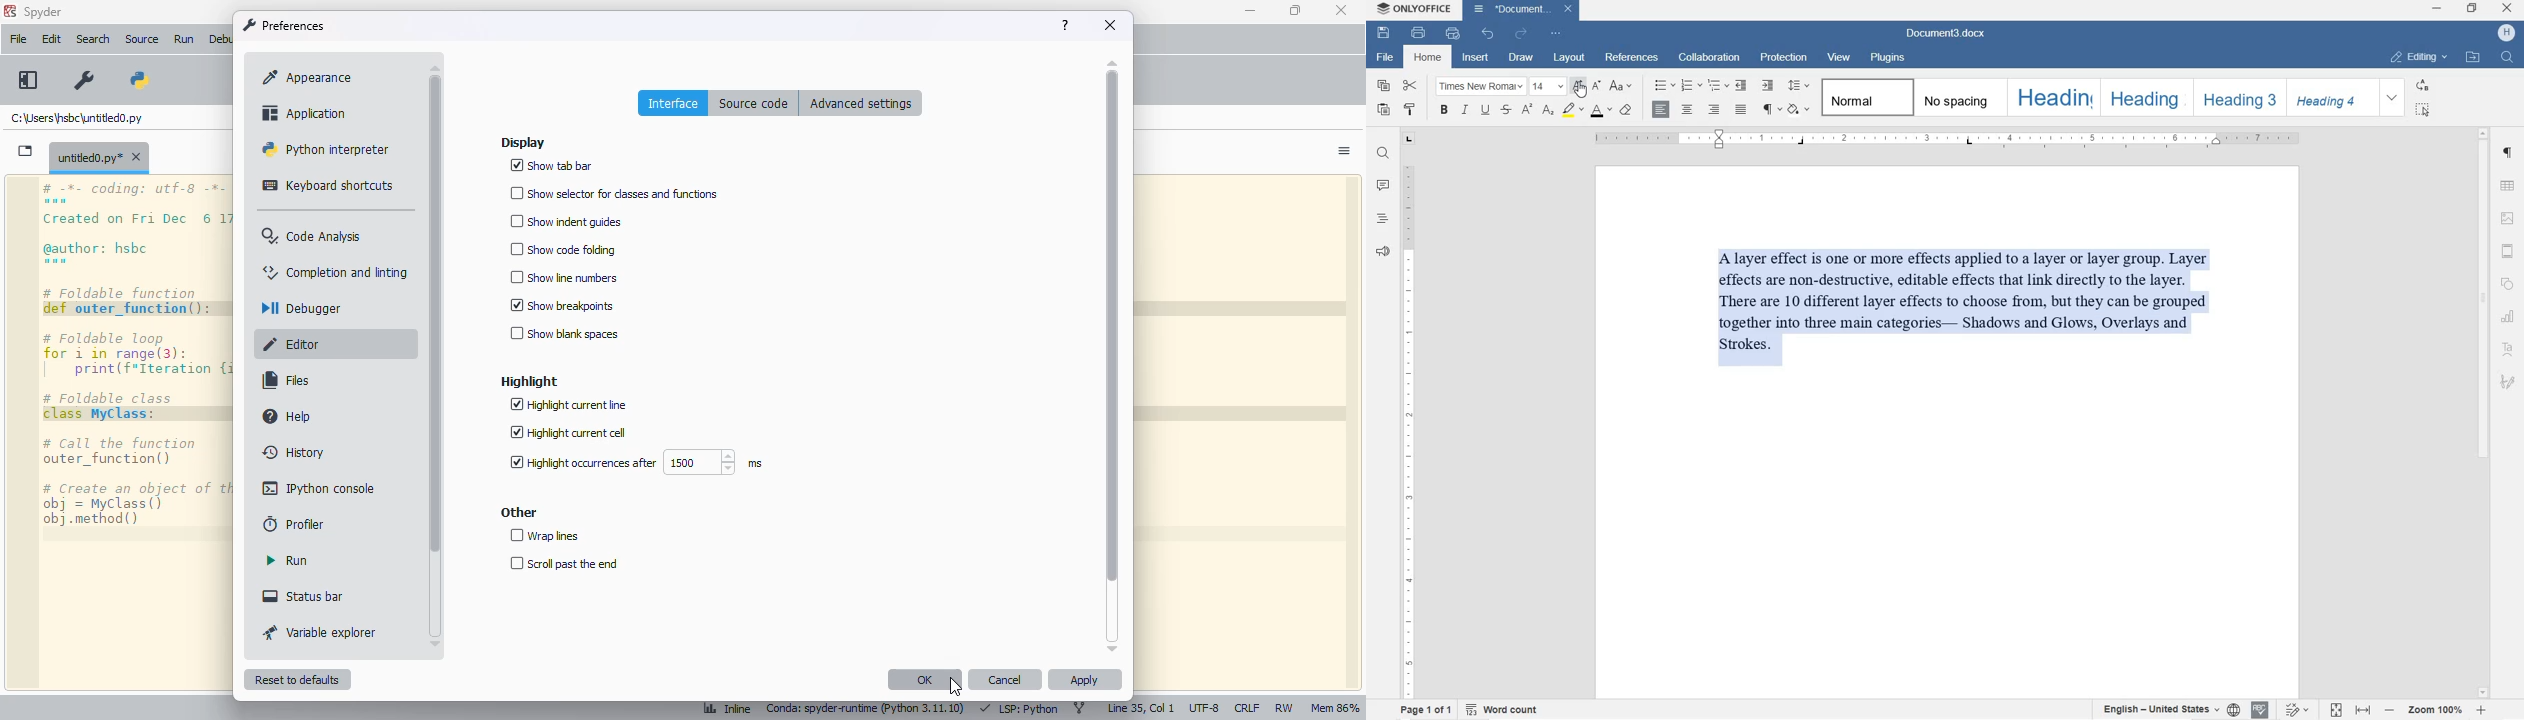 The height and width of the screenshot is (728, 2548). Describe the element at coordinates (1506, 110) in the screenshot. I see `STRIKETHROUGH` at that location.